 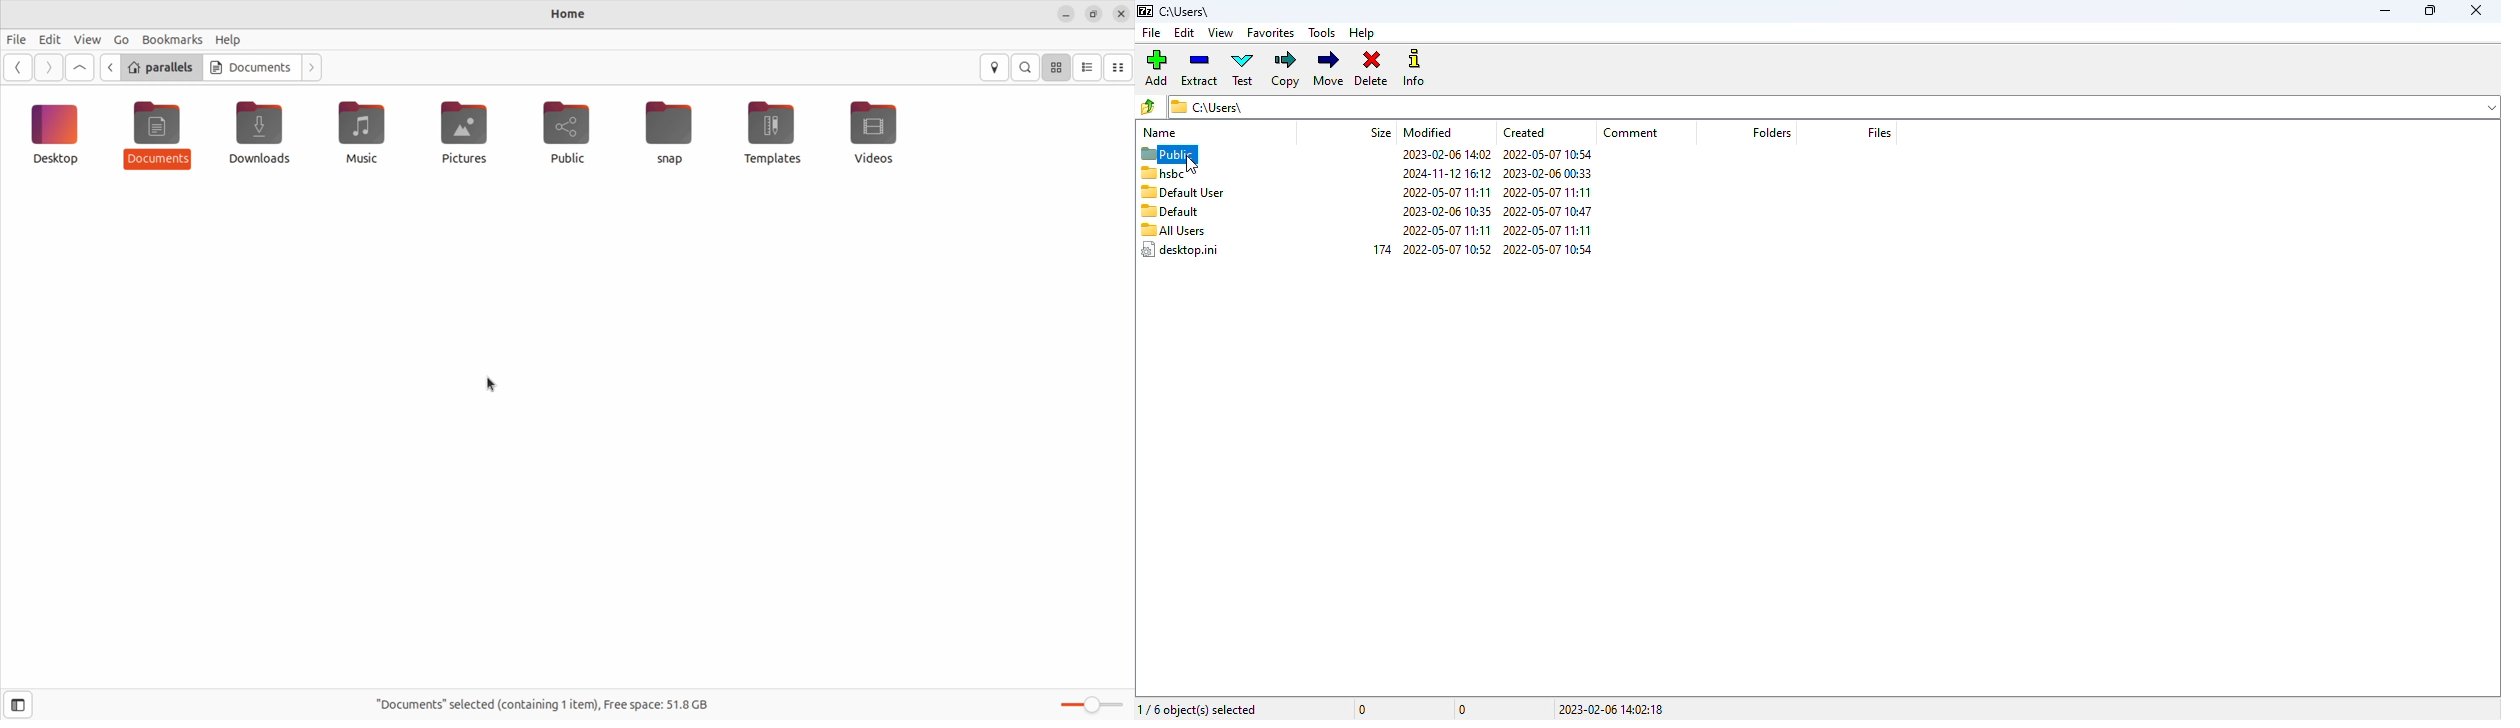 What do you see at coordinates (1380, 133) in the screenshot?
I see `size` at bounding box center [1380, 133].